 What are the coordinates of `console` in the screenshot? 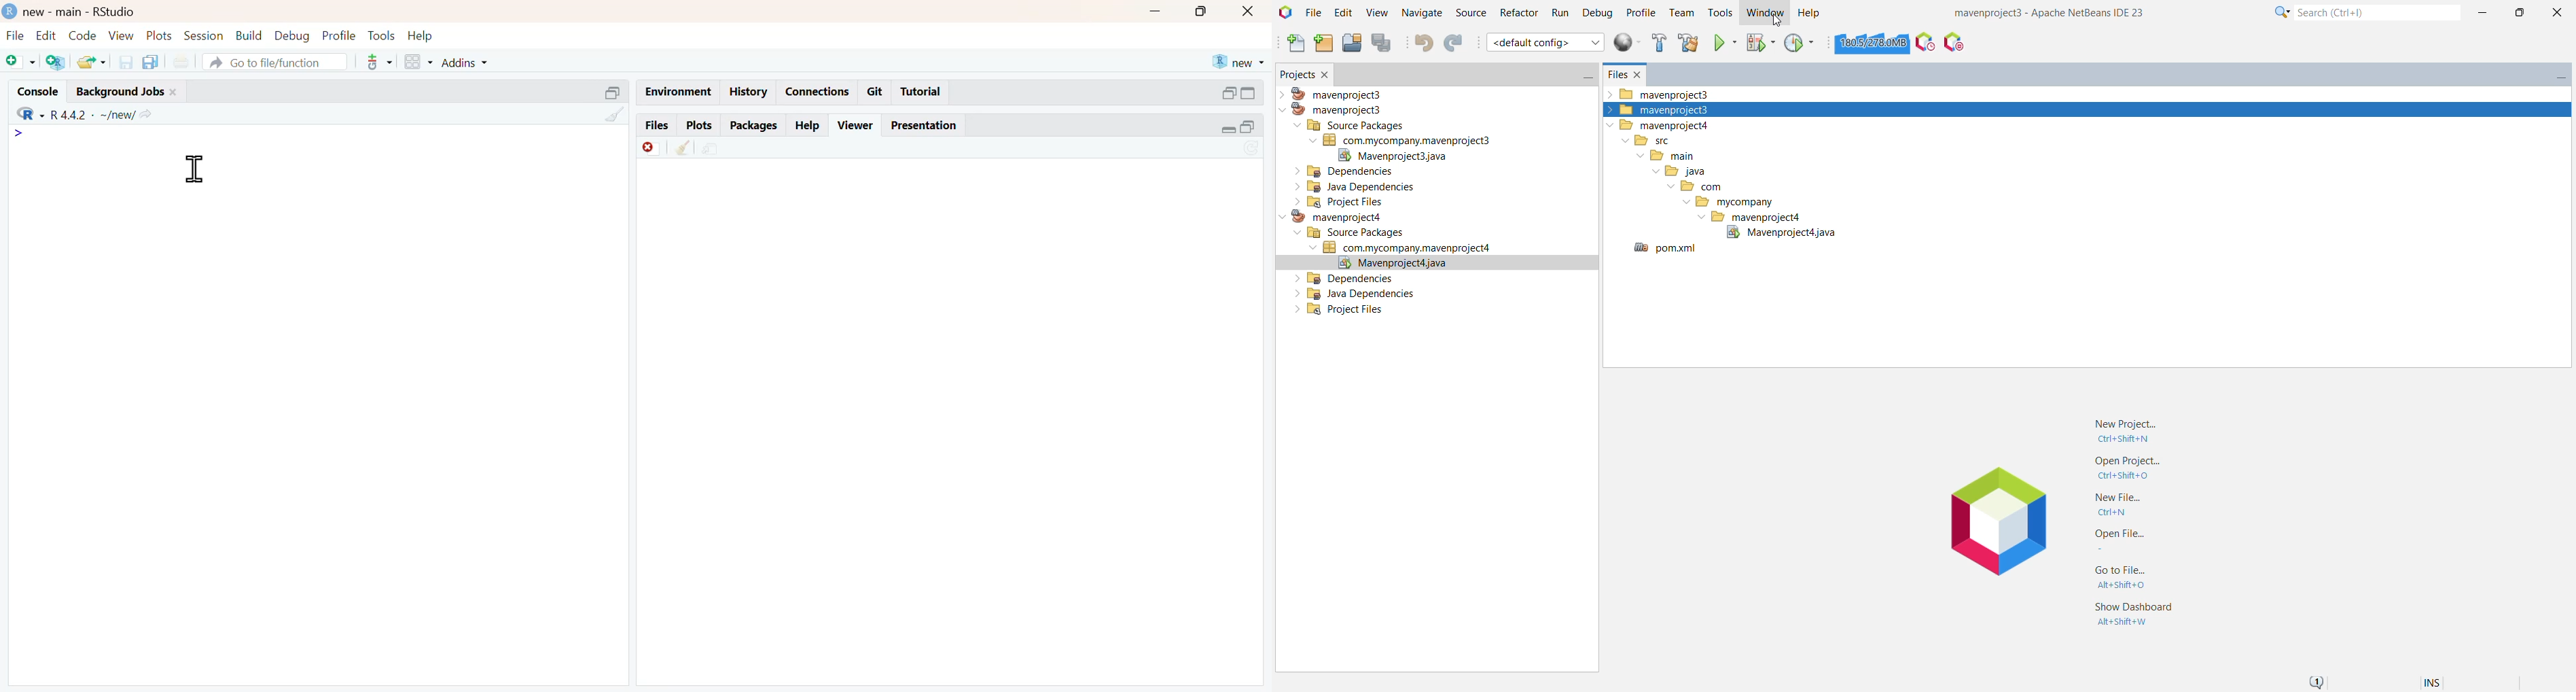 It's located at (38, 91).